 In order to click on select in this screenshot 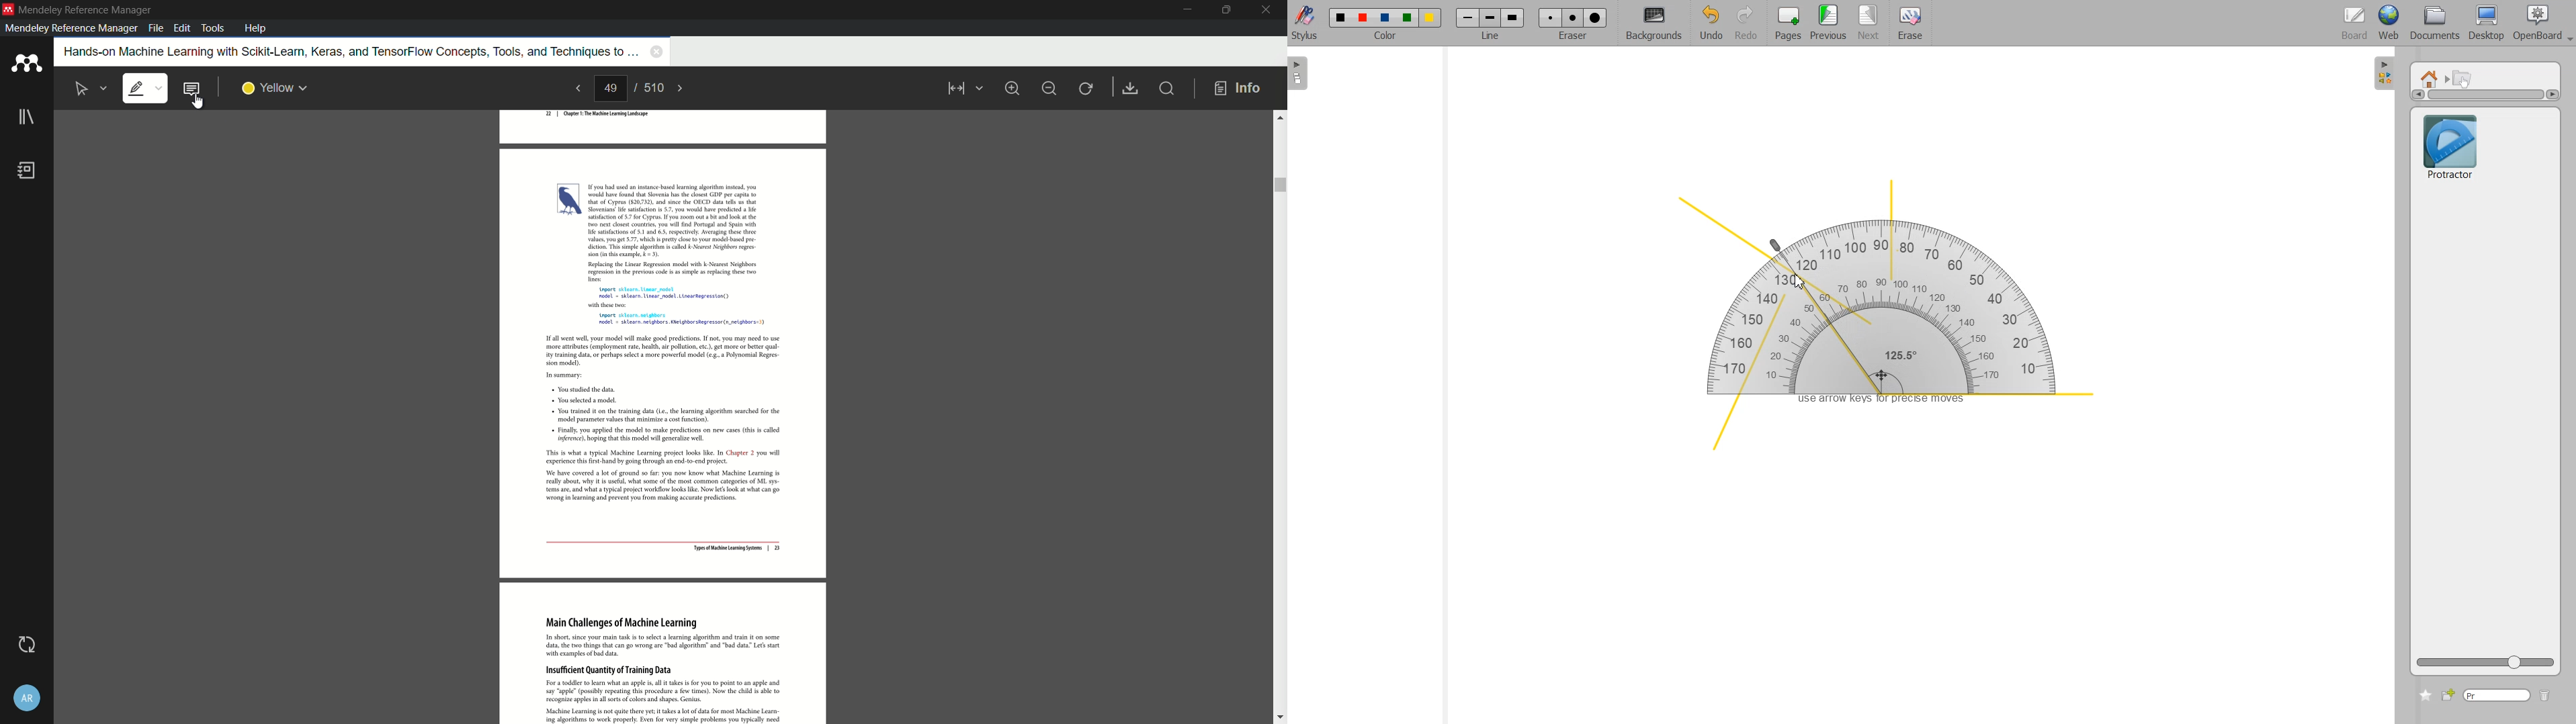, I will do `click(92, 88)`.